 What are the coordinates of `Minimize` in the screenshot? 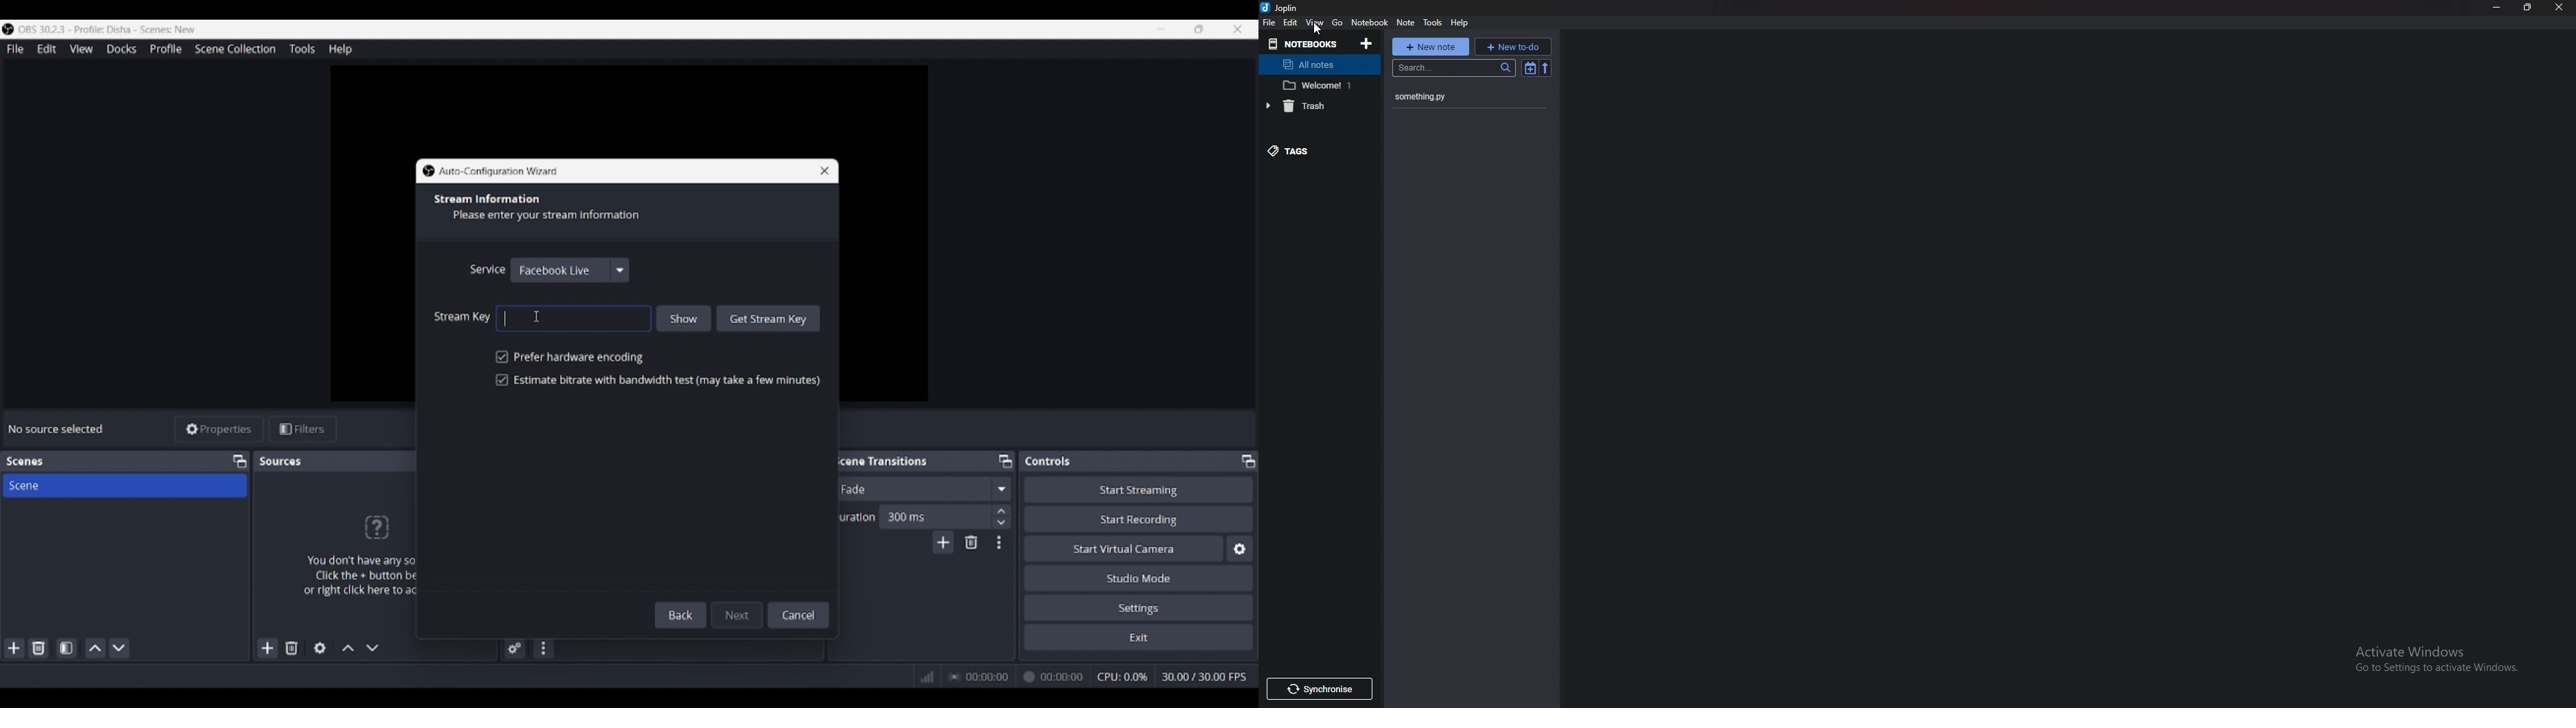 It's located at (1161, 29).